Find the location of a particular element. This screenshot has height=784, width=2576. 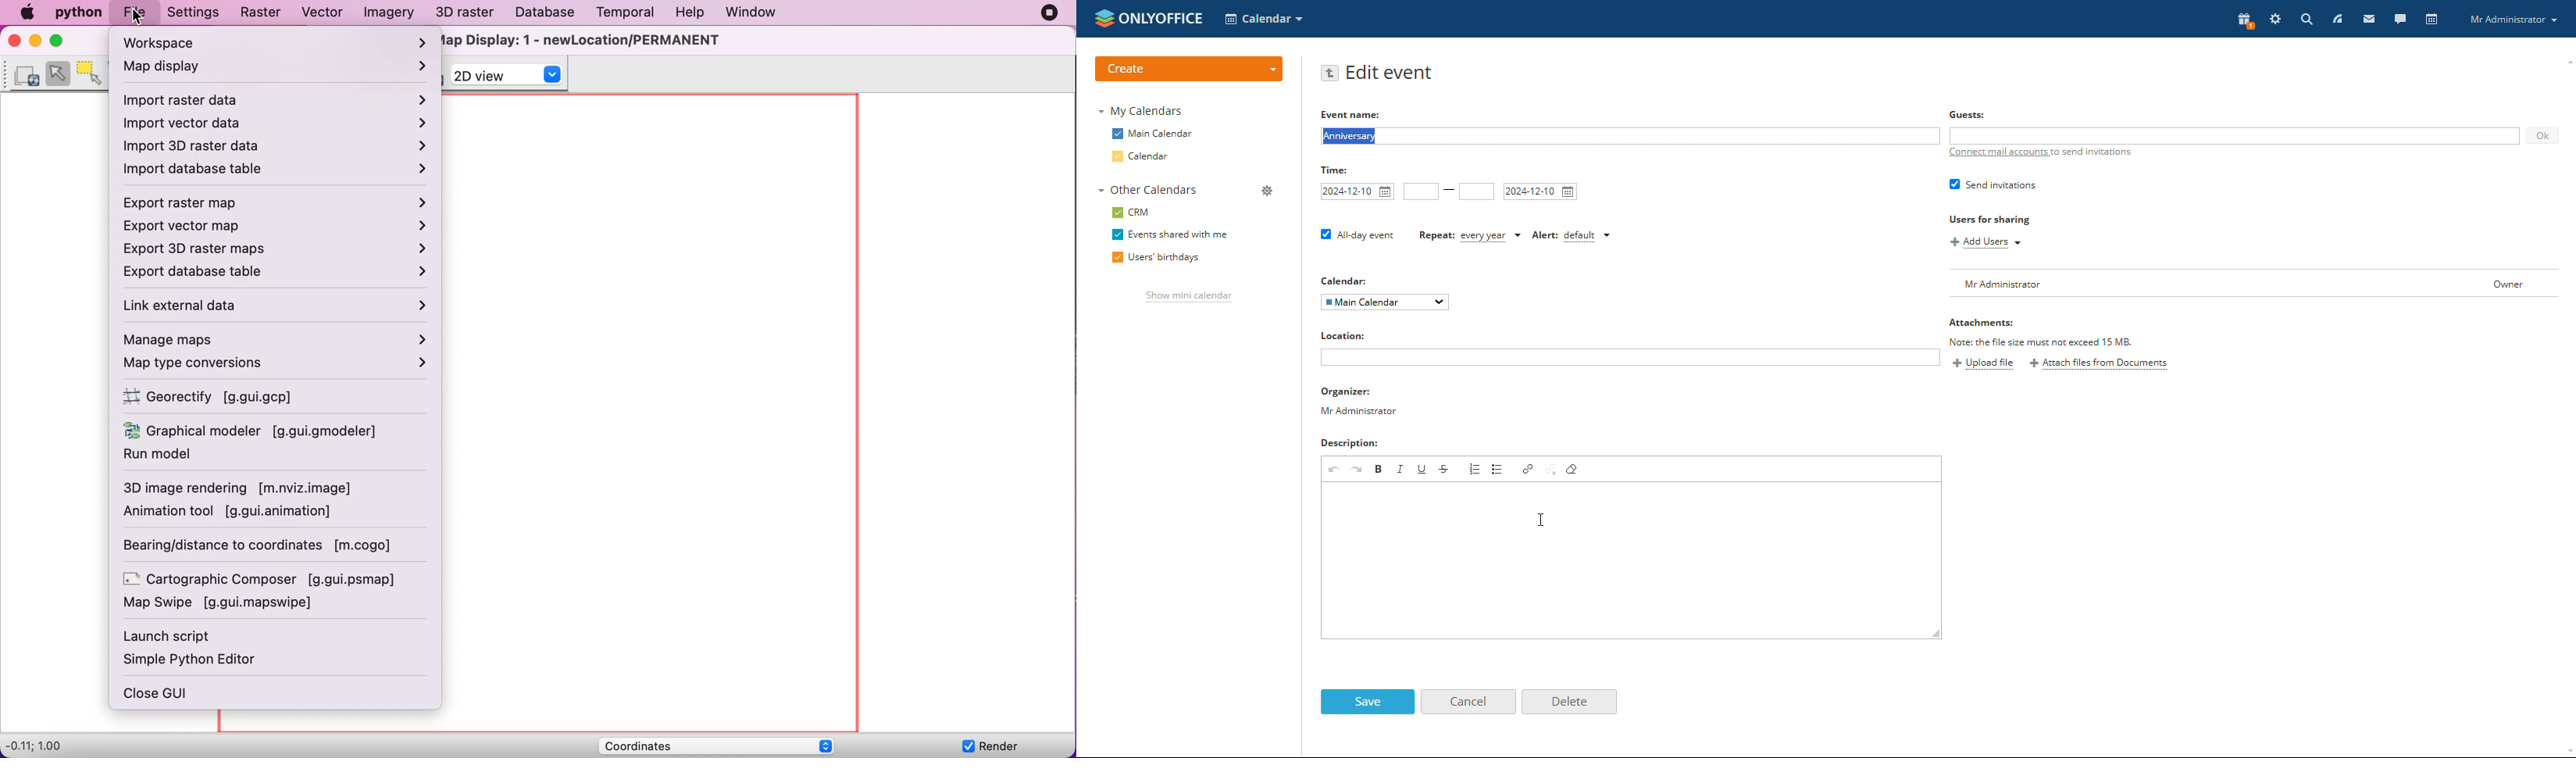

strikethrough is located at coordinates (1443, 468).